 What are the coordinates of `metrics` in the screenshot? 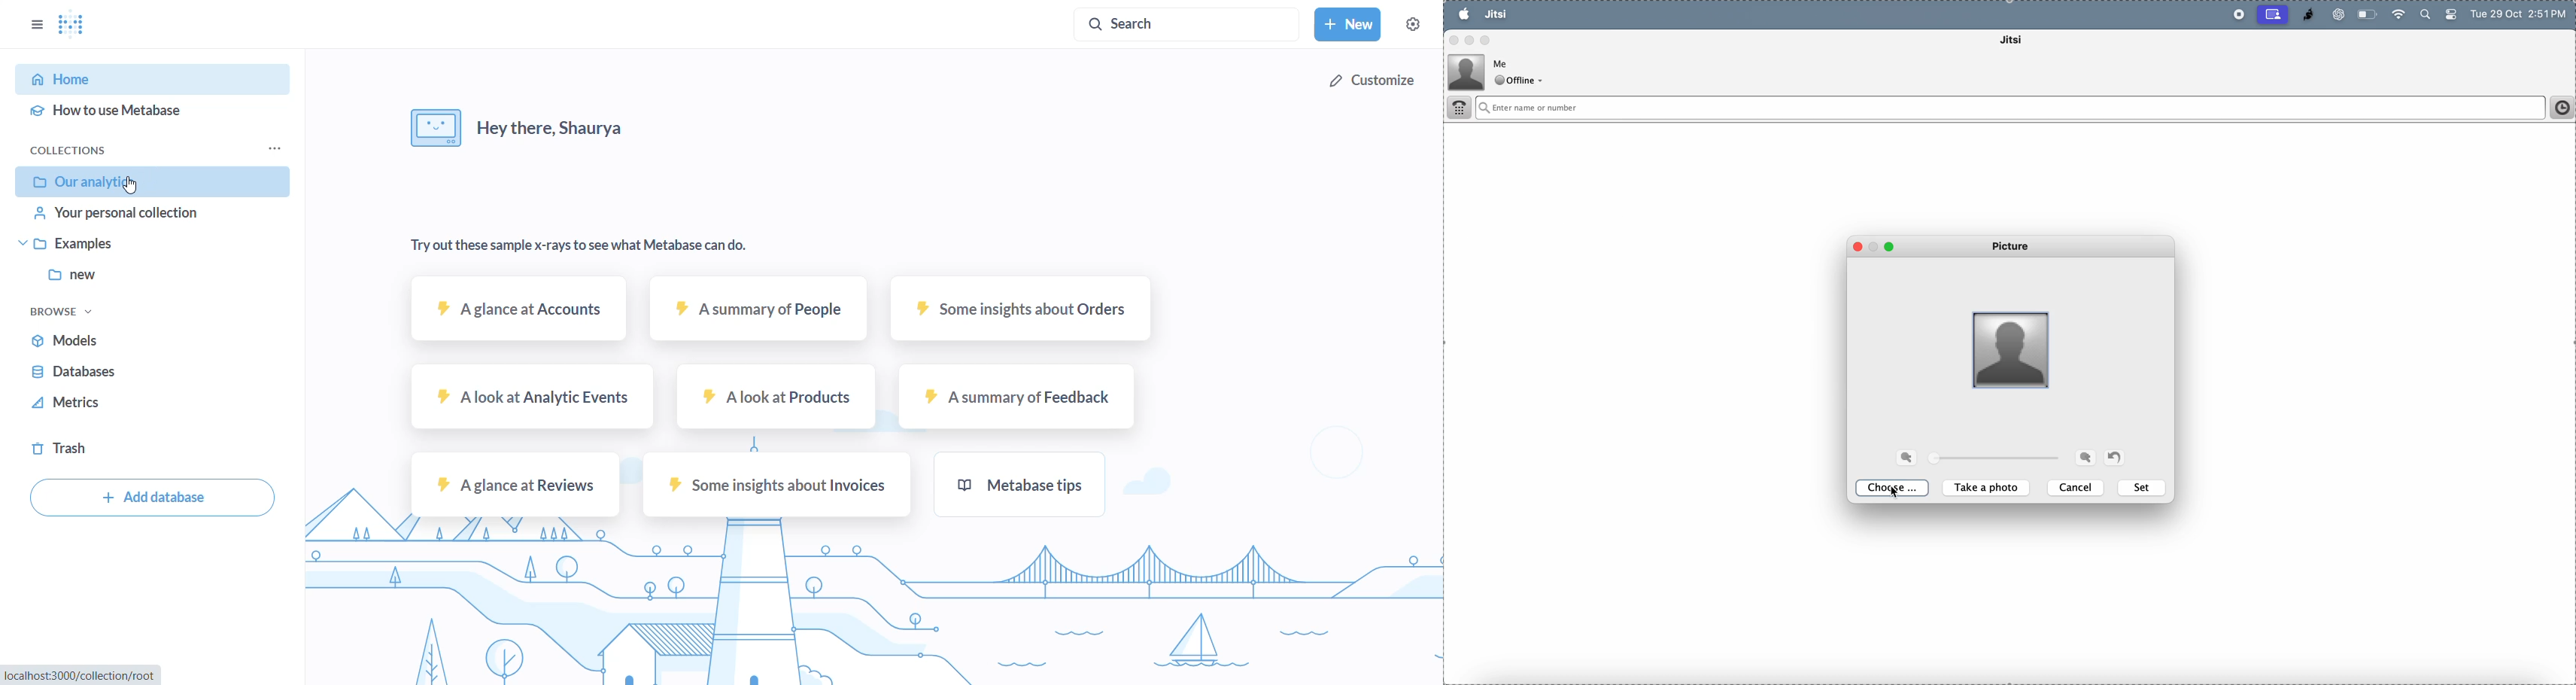 It's located at (145, 407).